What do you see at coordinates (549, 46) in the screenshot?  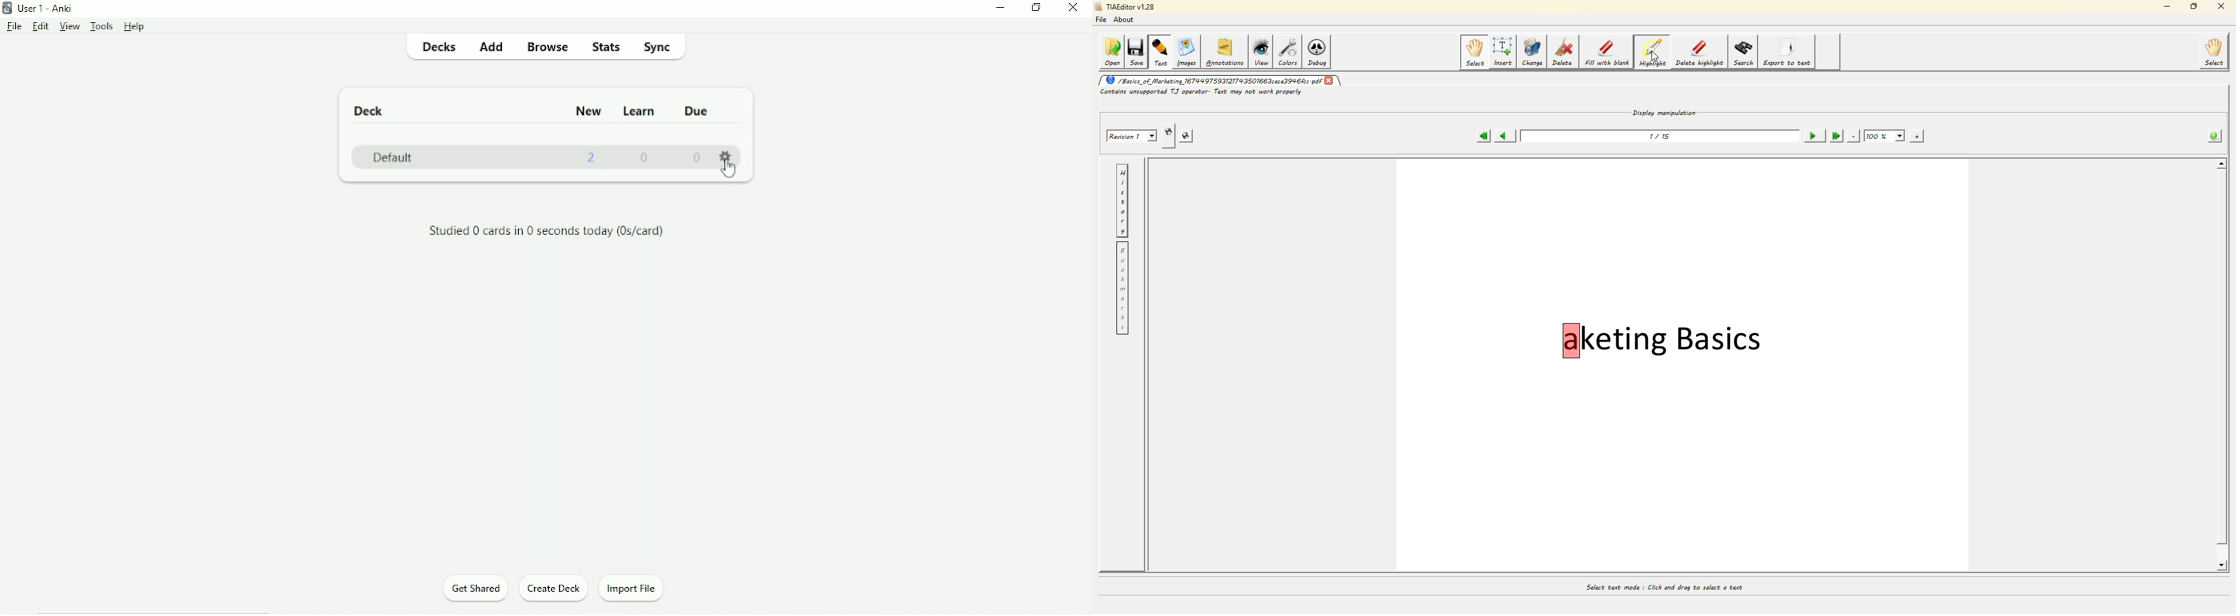 I see `Browse` at bounding box center [549, 46].